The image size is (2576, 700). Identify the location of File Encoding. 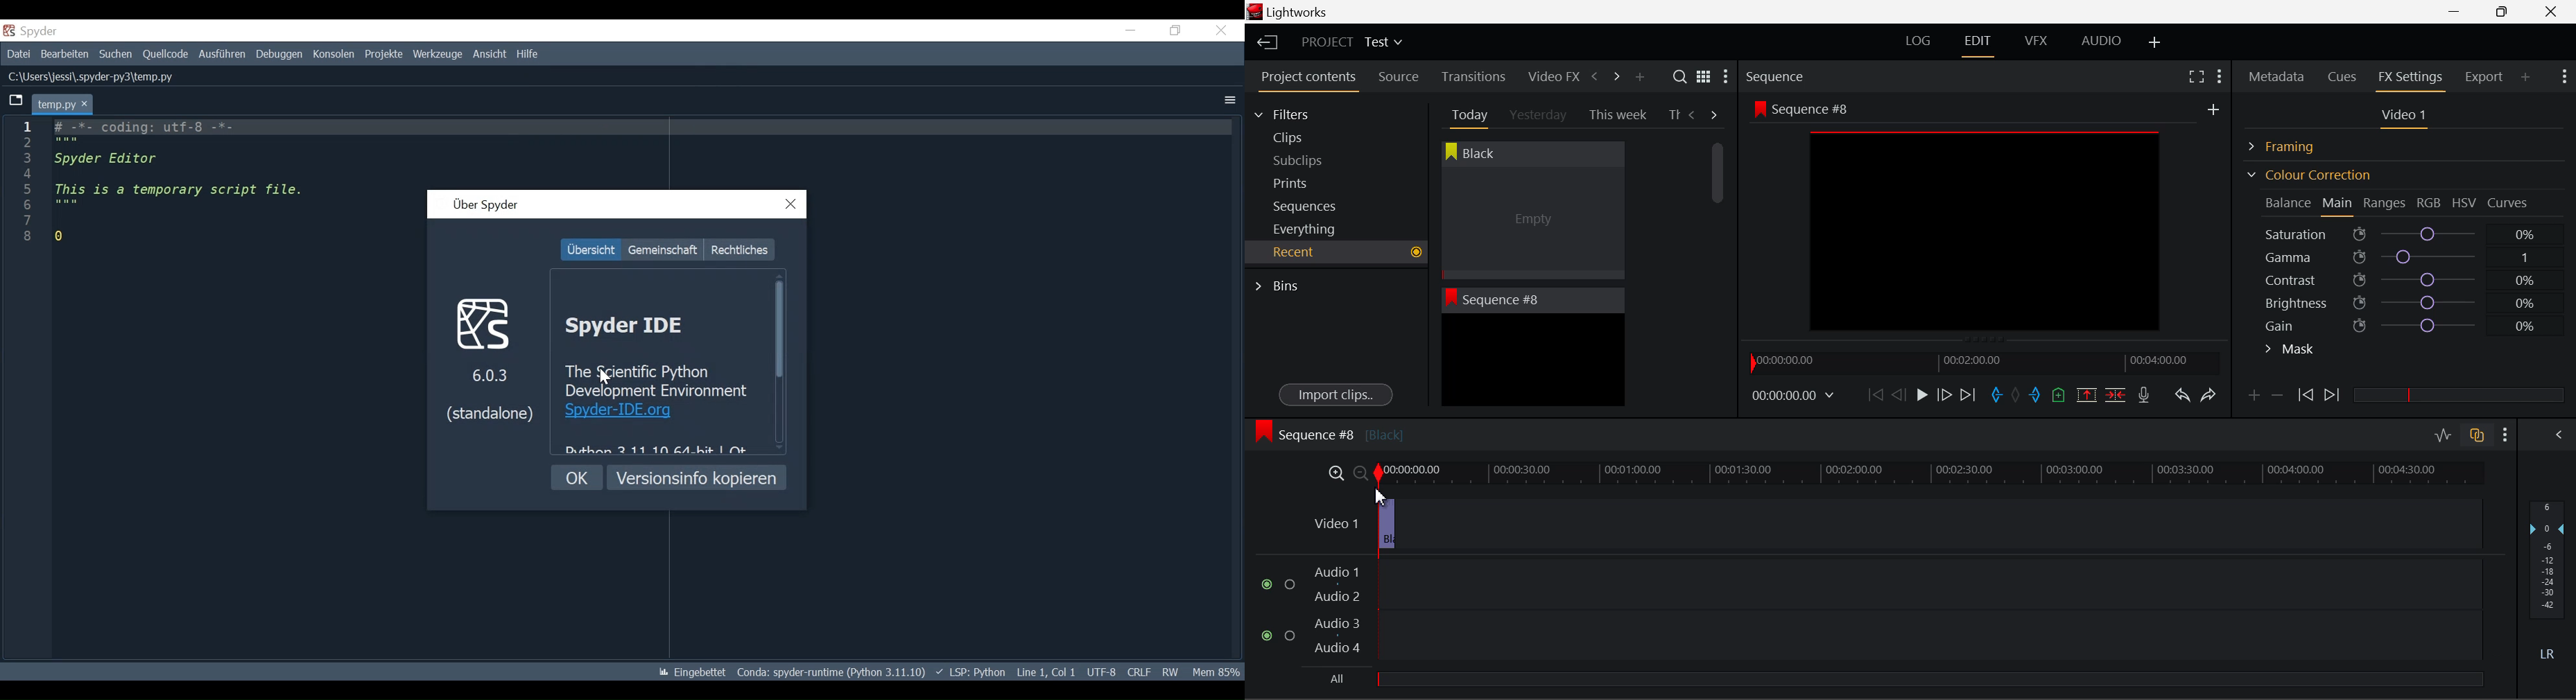
(1102, 672).